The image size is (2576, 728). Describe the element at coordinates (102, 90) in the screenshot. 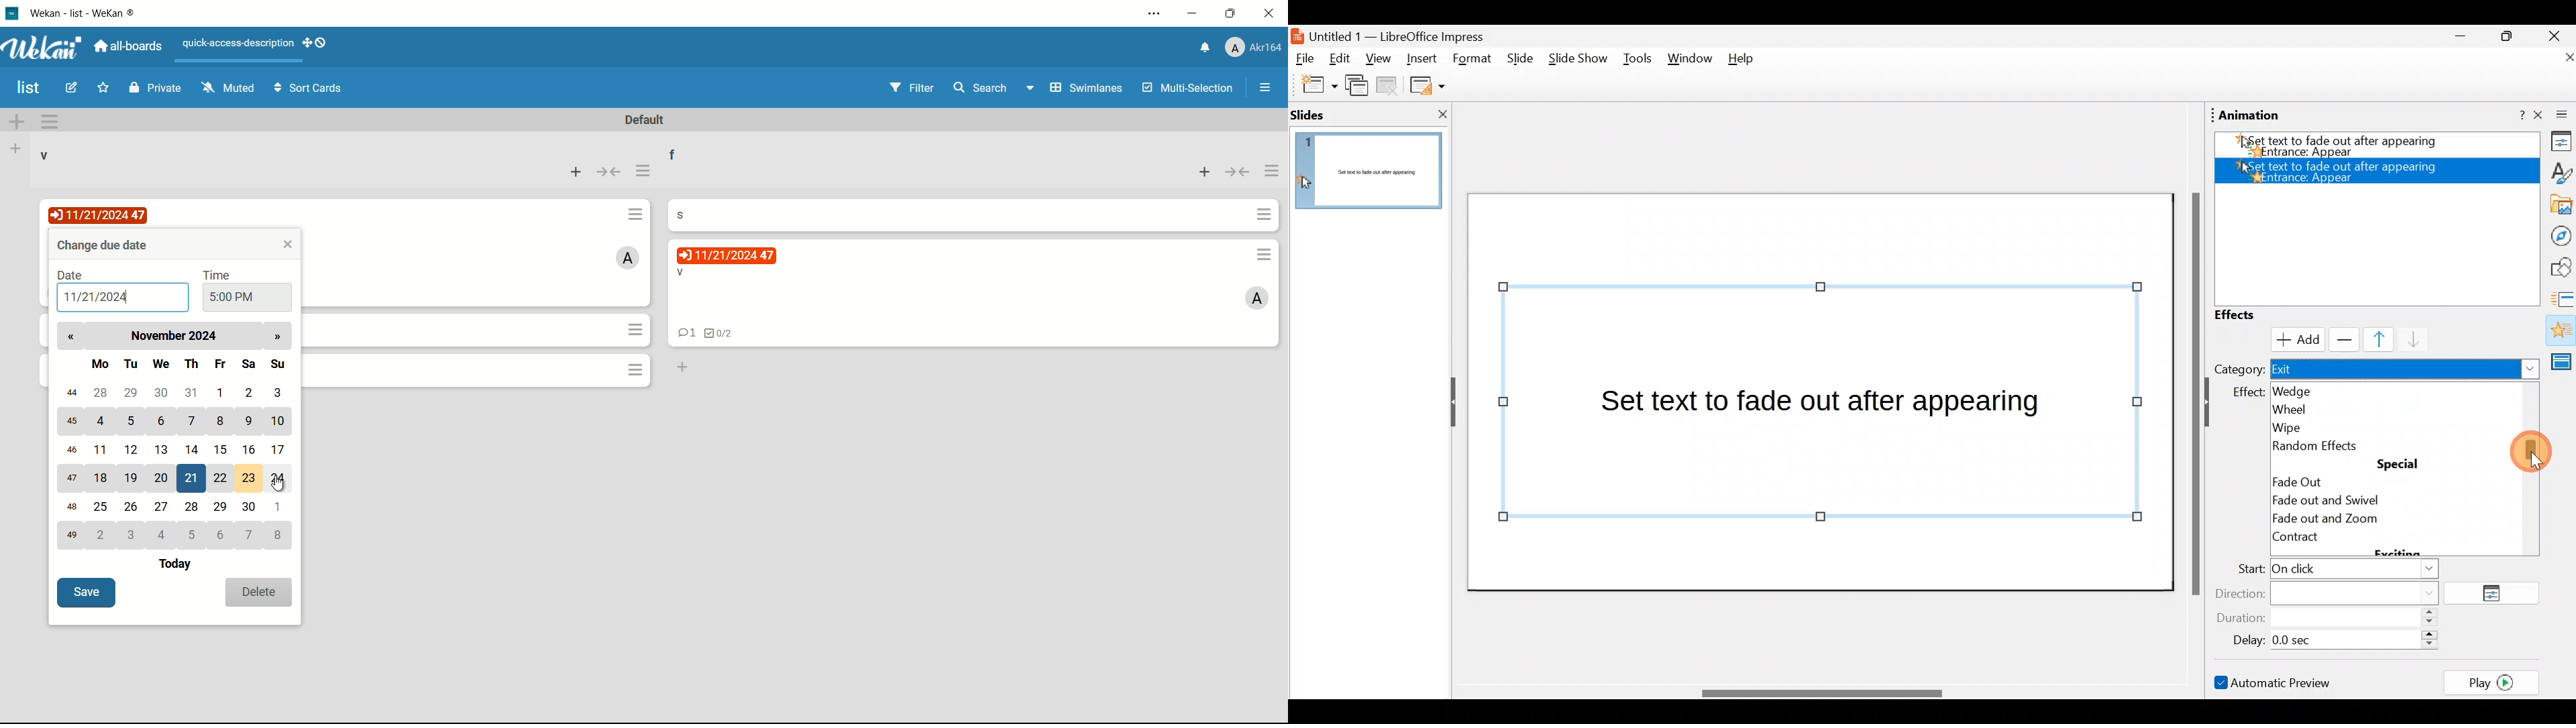

I see `add star to this board` at that location.